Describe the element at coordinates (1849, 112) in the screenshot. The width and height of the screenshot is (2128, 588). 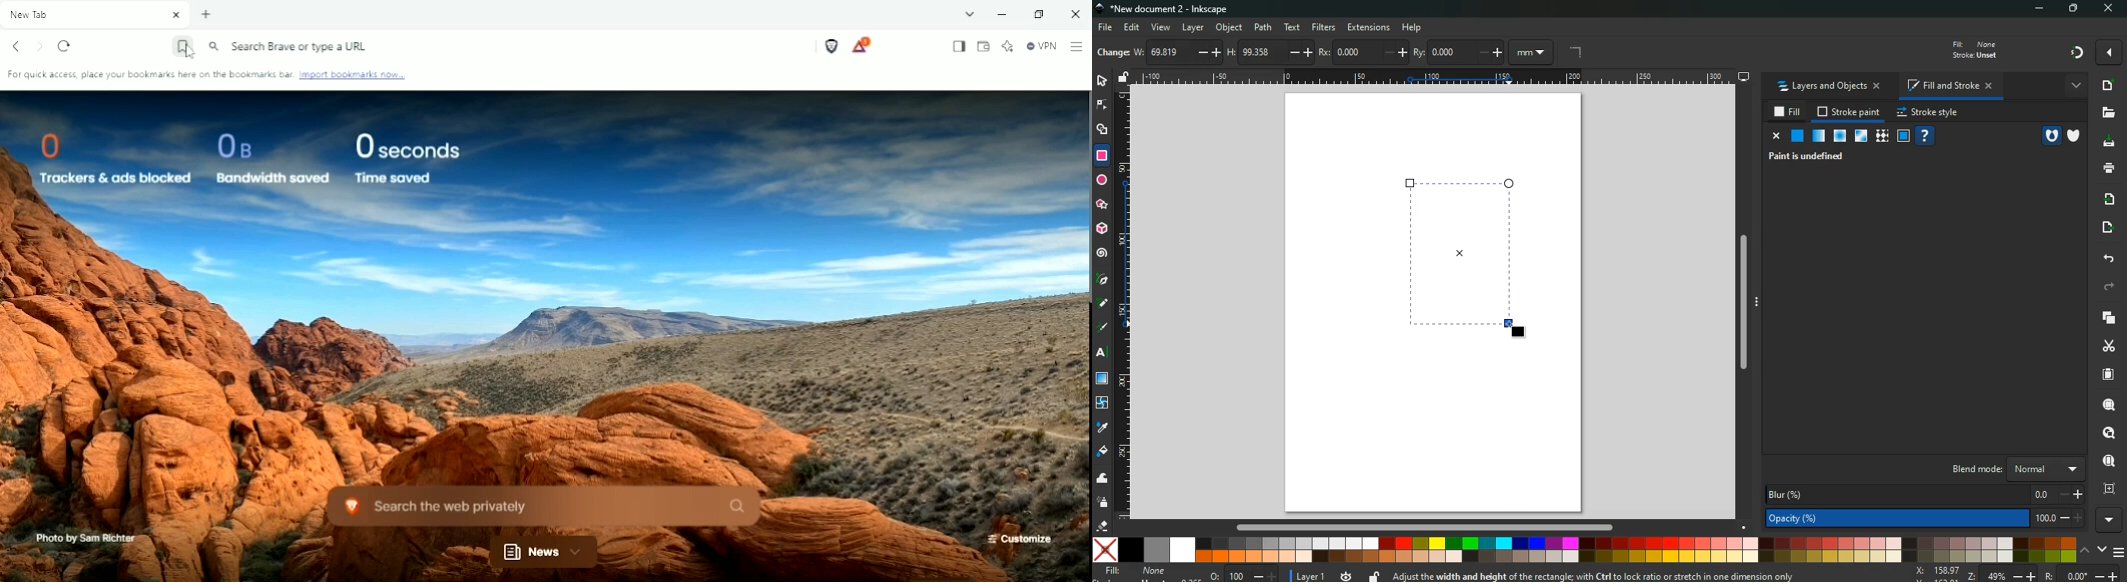
I see `stroke paint` at that location.